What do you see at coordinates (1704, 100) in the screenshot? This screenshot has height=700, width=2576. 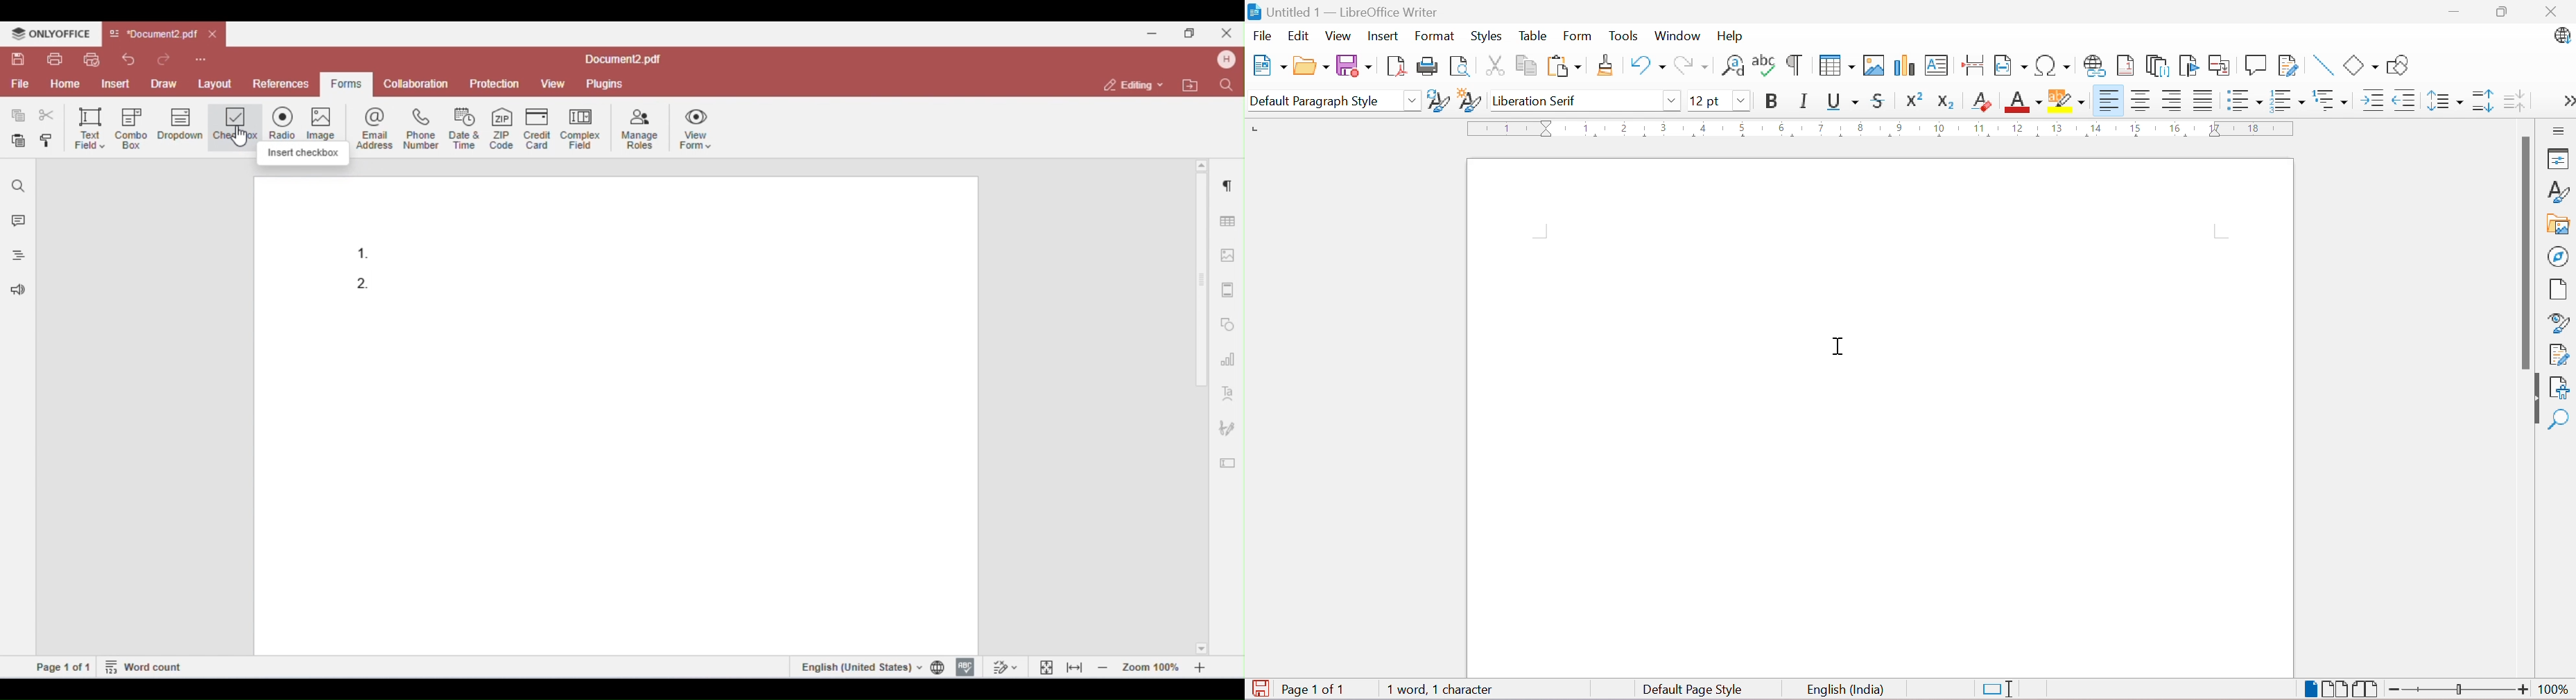 I see `12 pt` at bounding box center [1704, 100].